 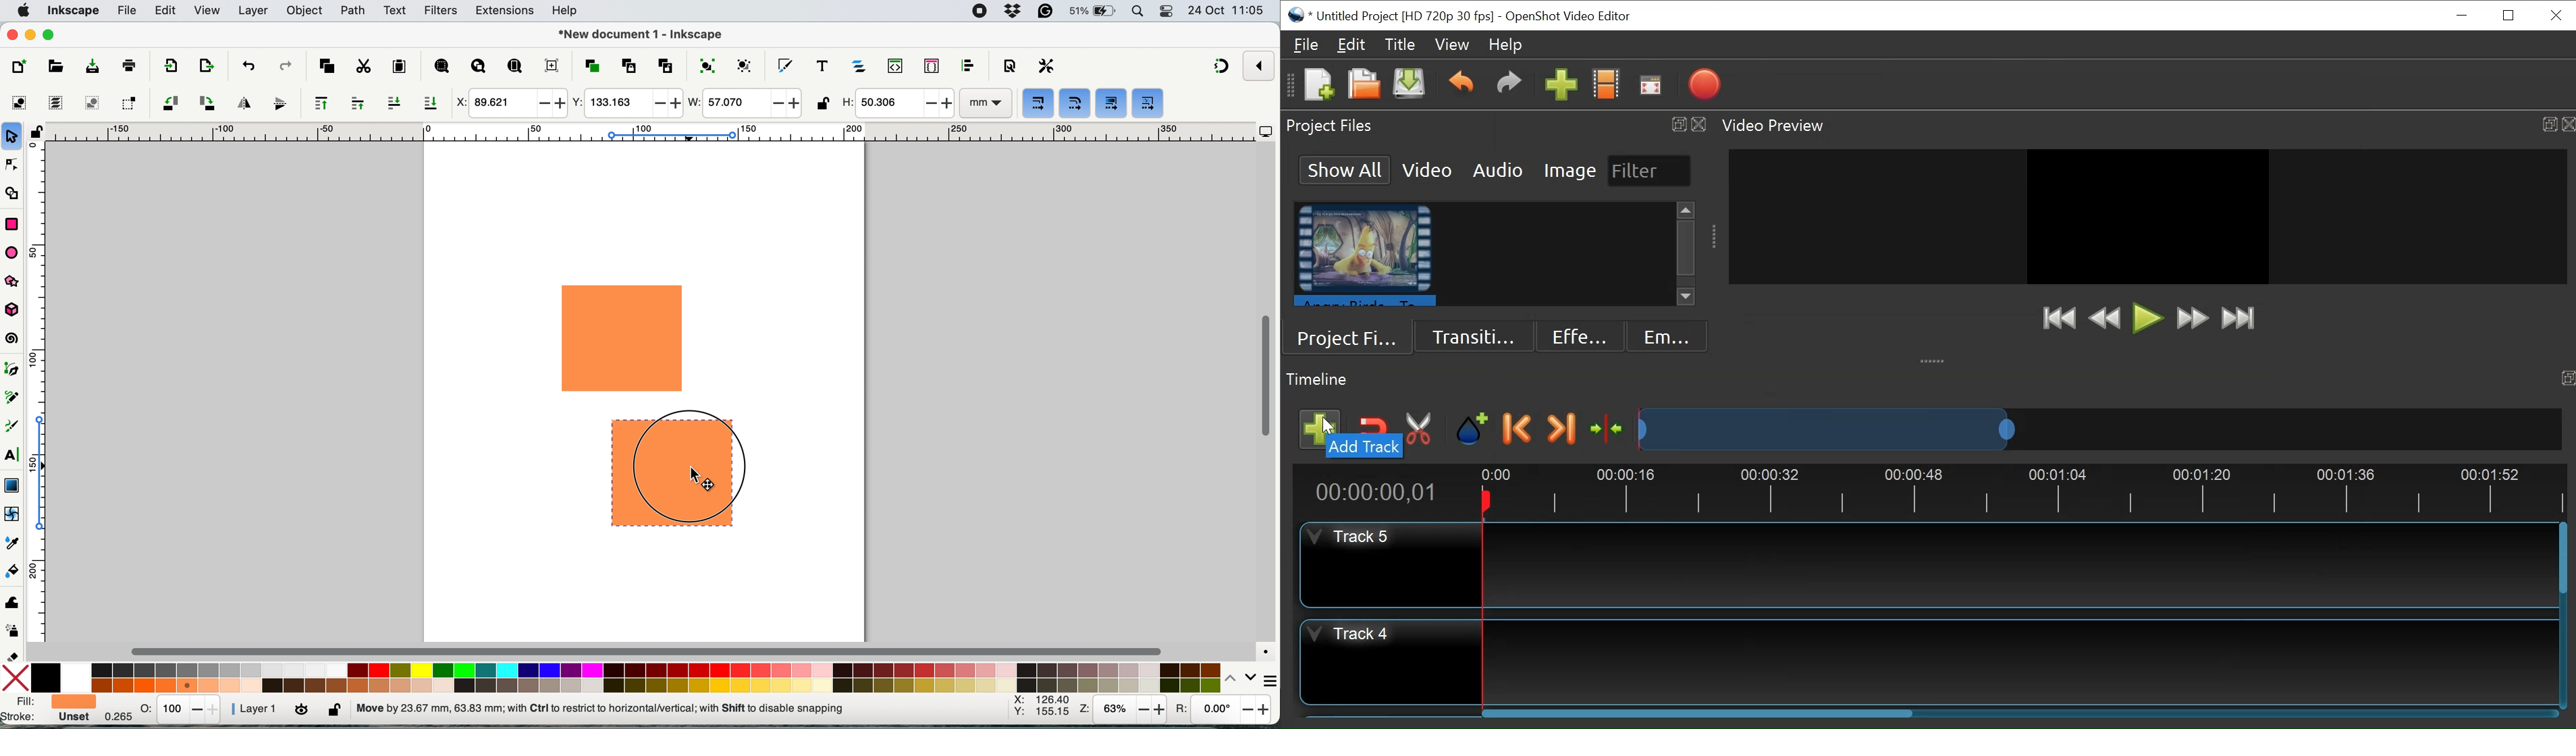 I want to click on when scaling rectangles scale the radii of rounded corners, so click(x=1073, y=104).